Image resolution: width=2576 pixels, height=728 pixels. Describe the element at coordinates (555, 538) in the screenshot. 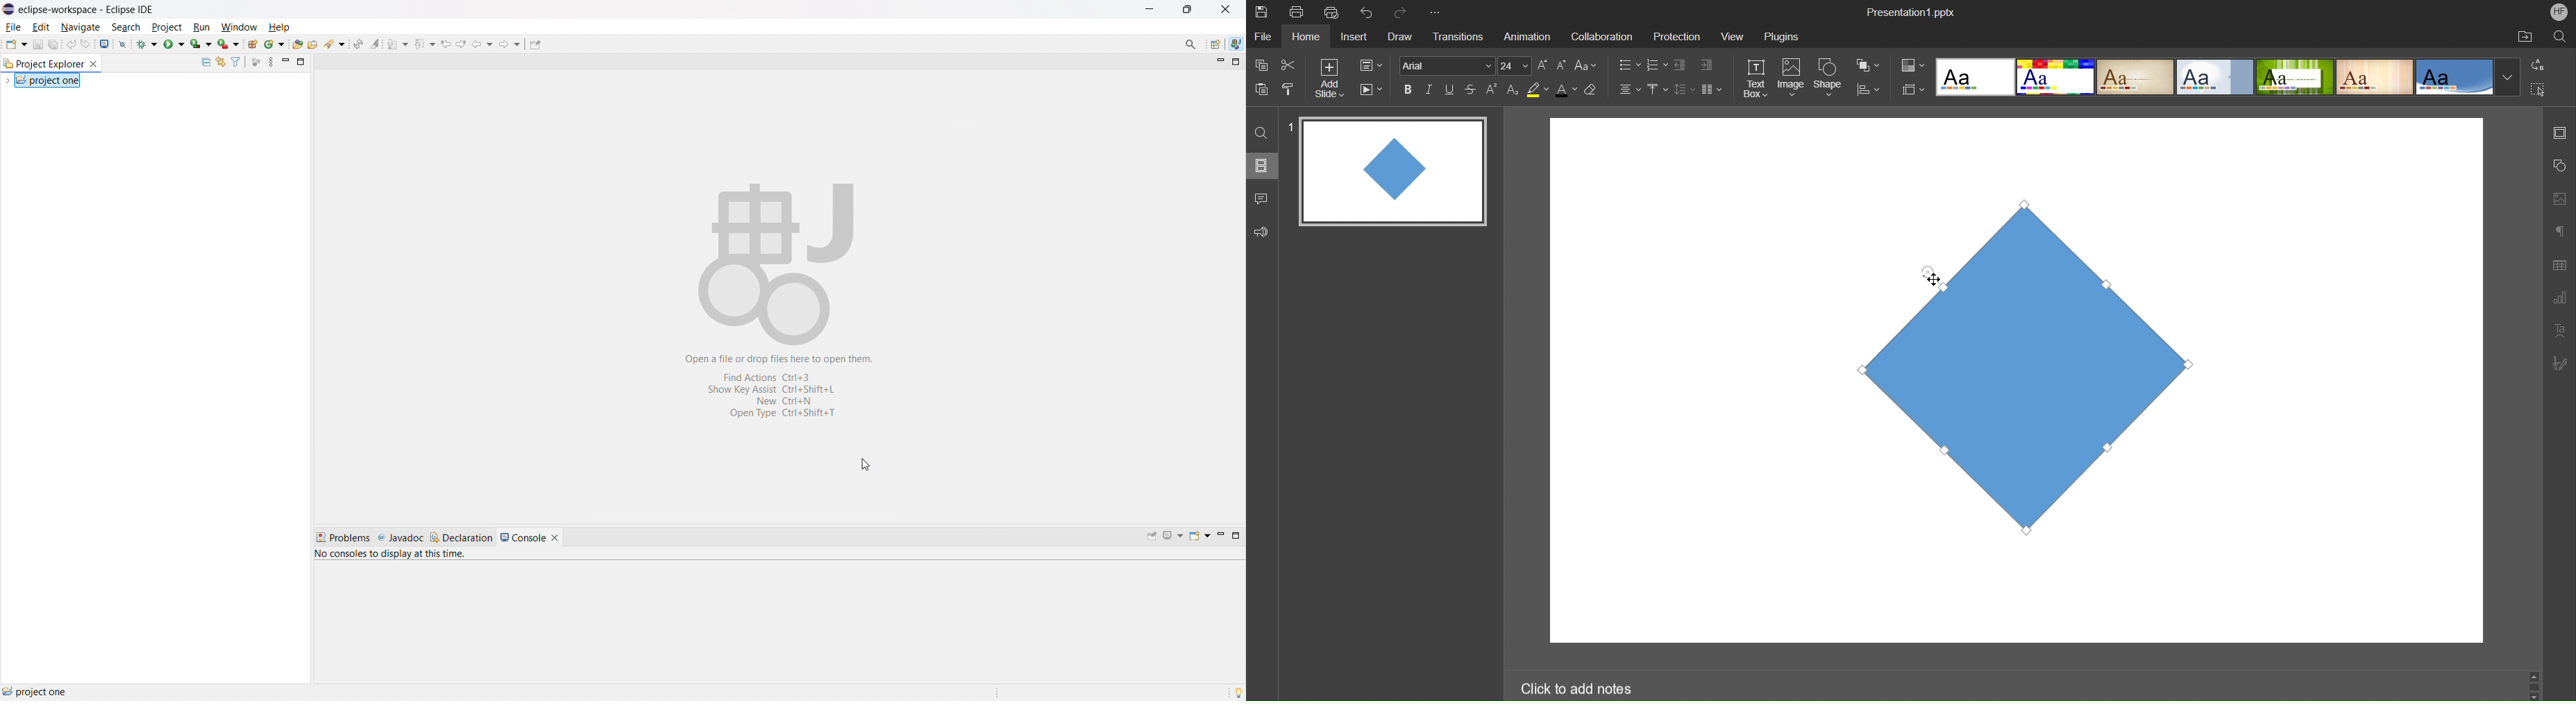

I see `close console` at that location.